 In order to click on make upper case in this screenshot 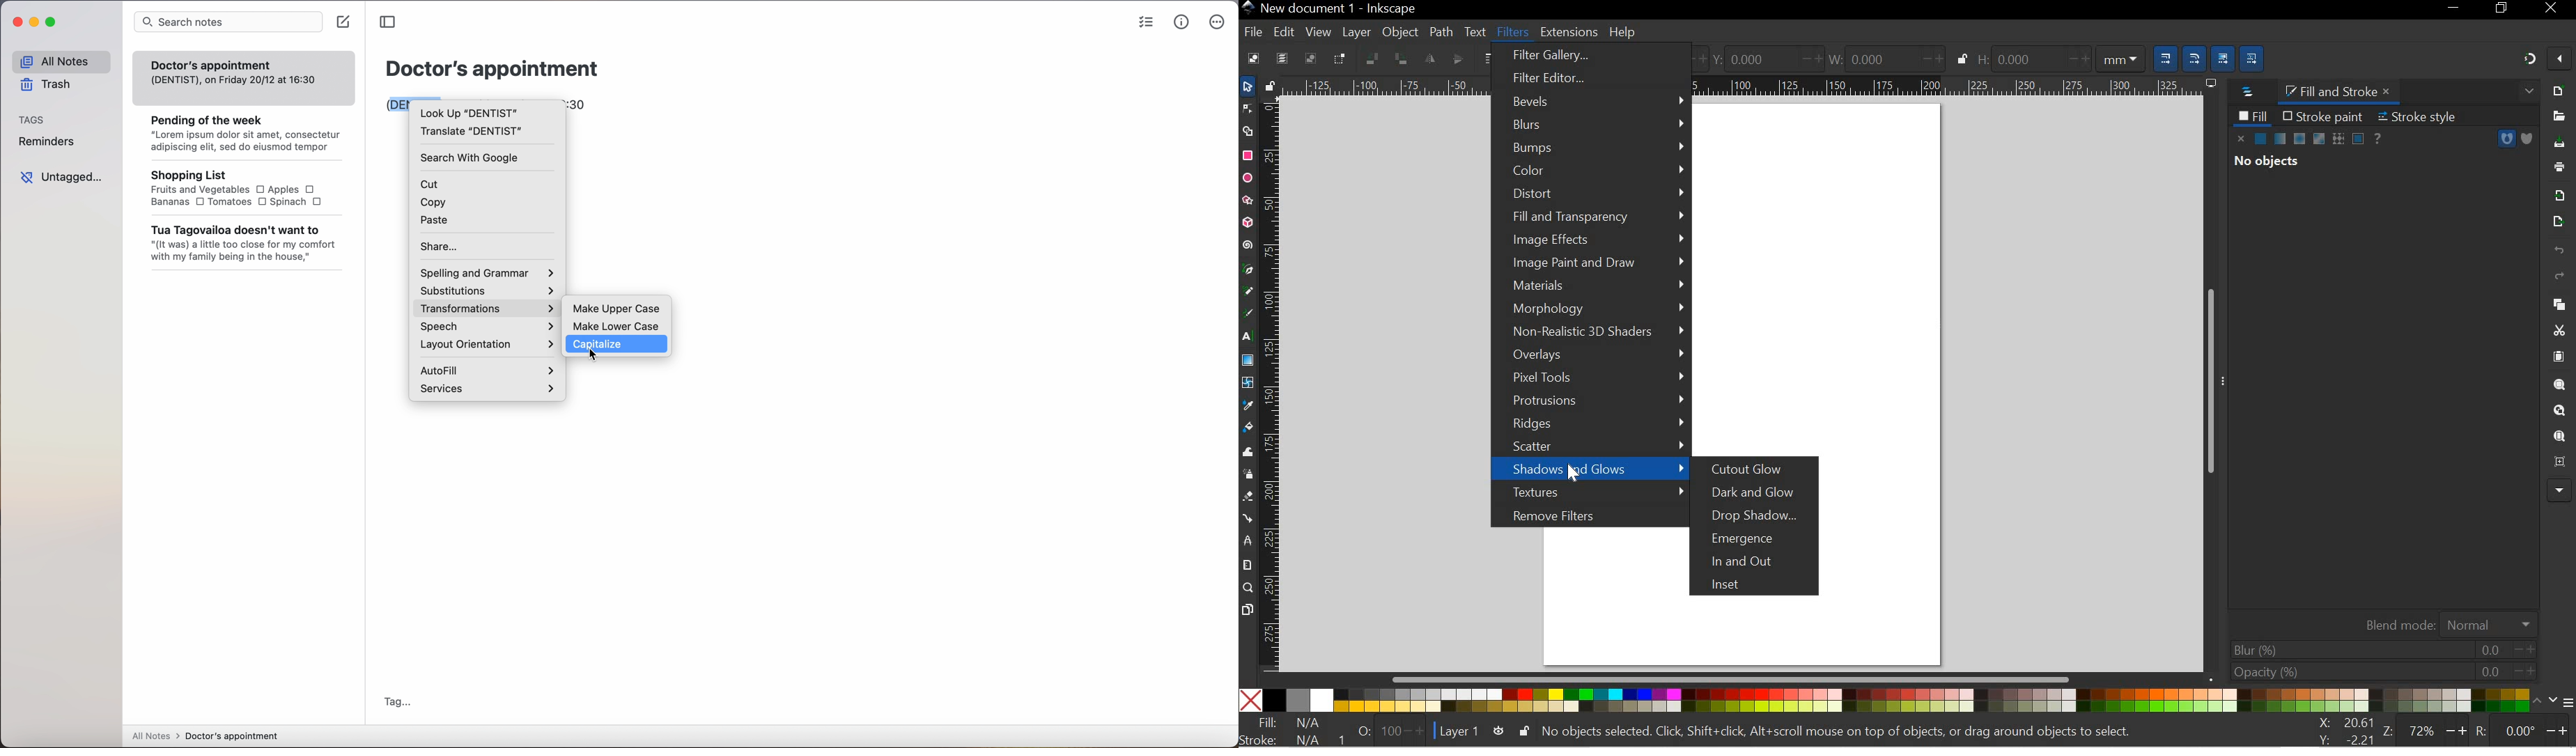, I will do `click(619, 308)`.